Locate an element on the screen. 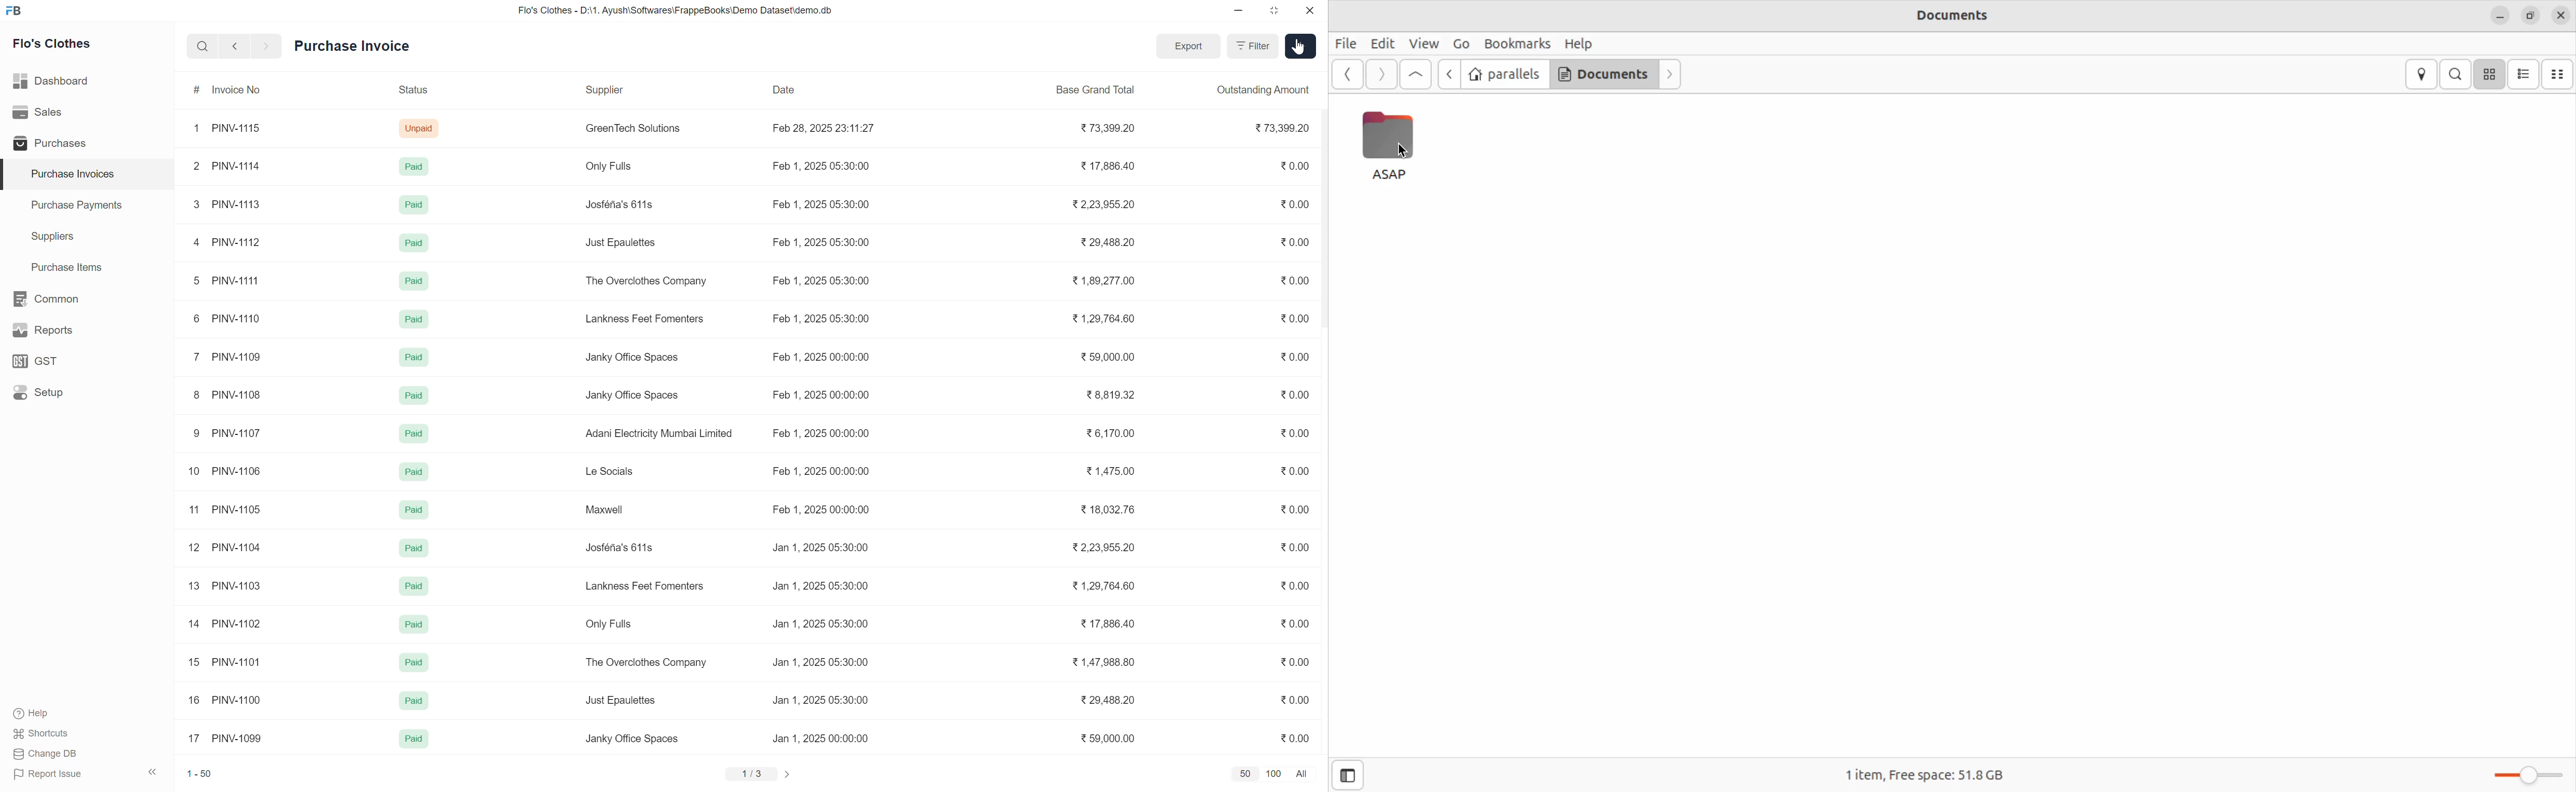 This screenshot has width=2576, height=812. Only Fulls is located at coordinates (612, 622).